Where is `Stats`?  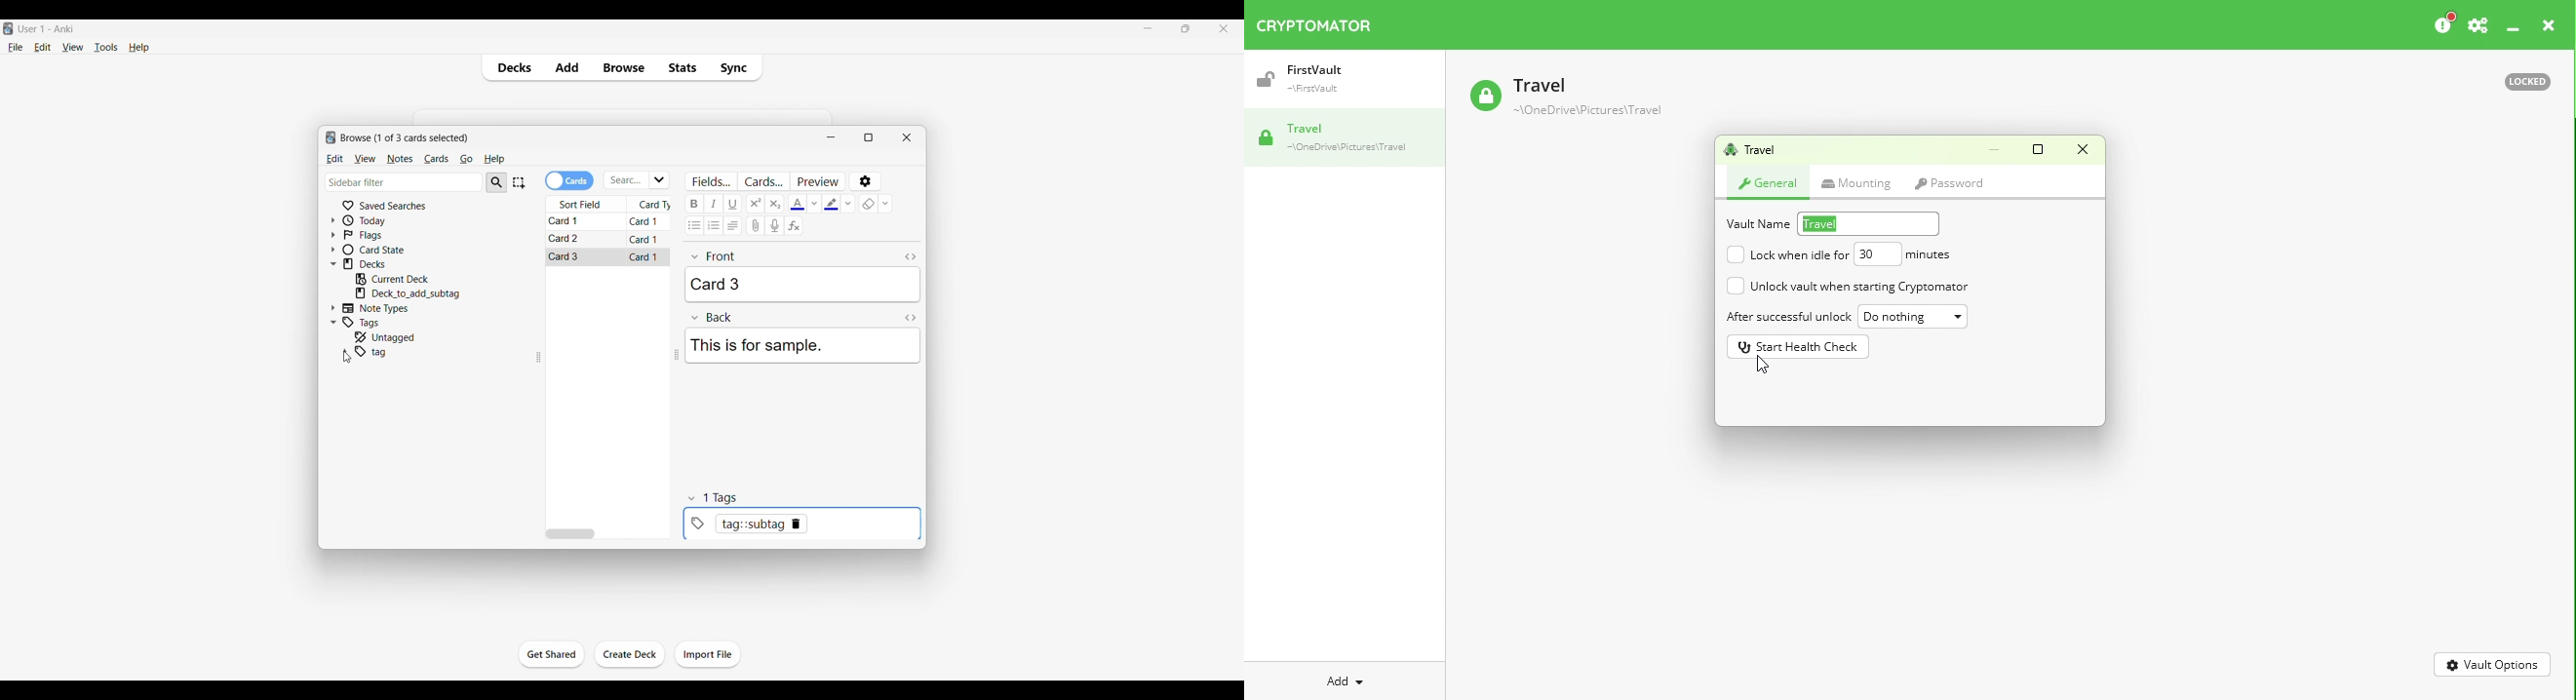
Stats is located at coordinates (681, 67).